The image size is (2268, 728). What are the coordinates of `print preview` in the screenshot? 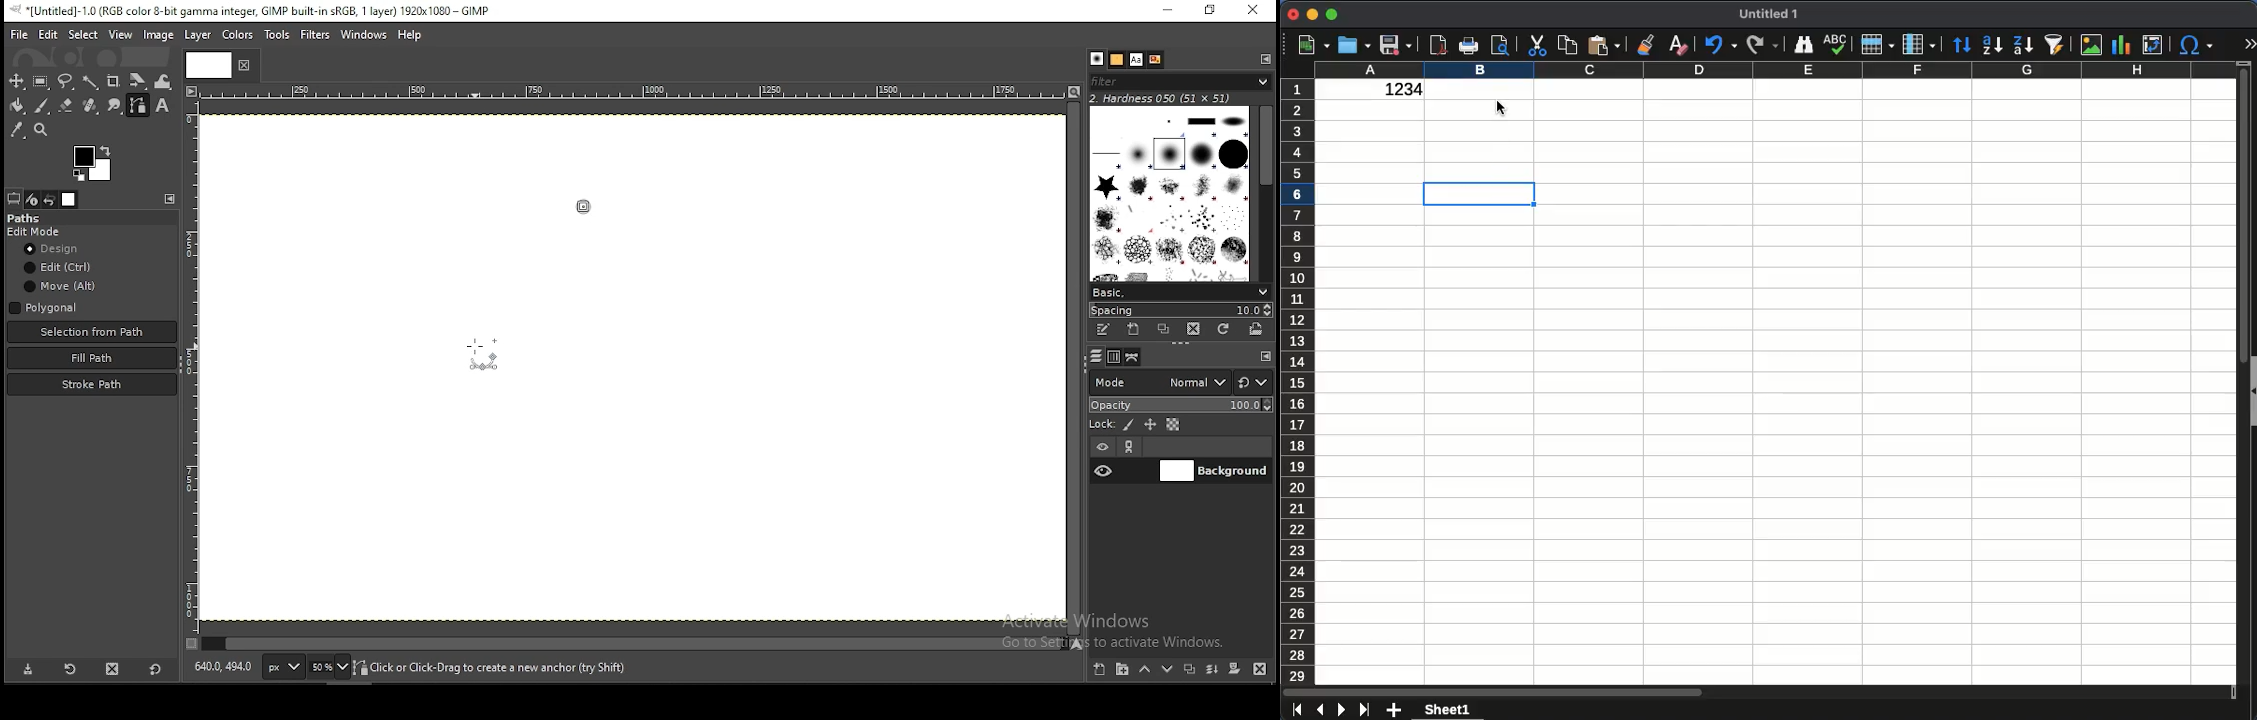 It's located at (1502, 46).